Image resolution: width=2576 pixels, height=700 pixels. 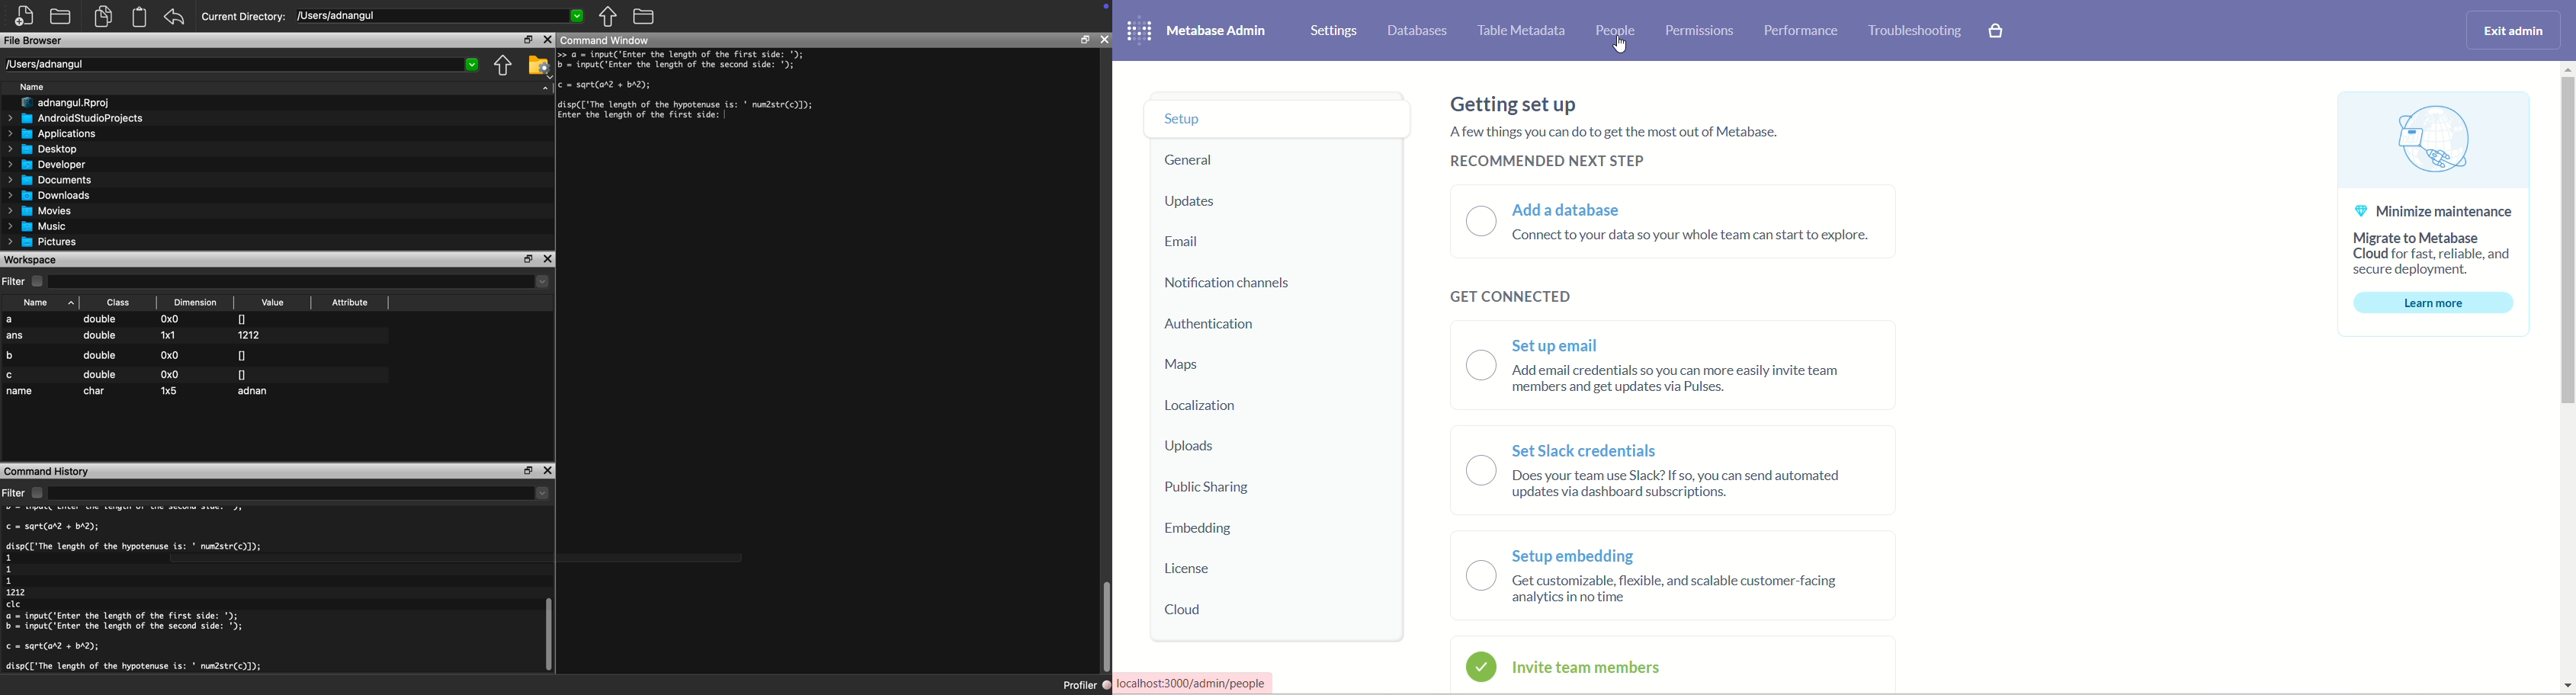 I want to click on localization, so click(x=1207, y=405).